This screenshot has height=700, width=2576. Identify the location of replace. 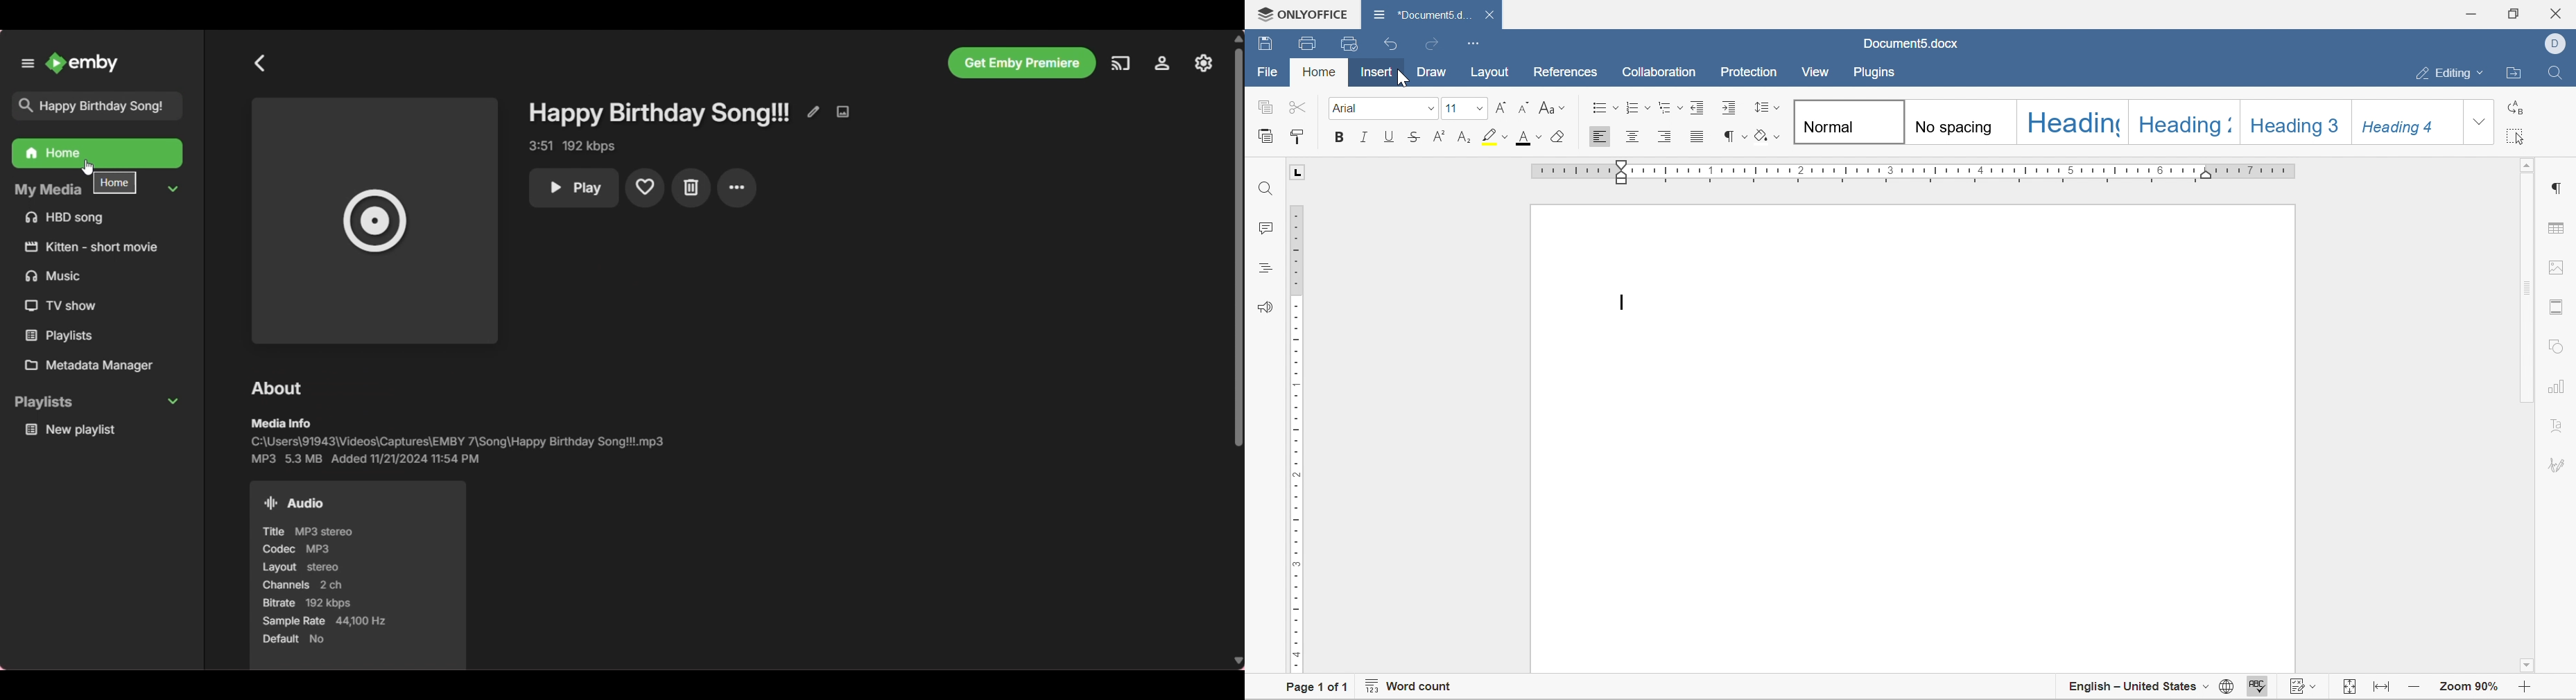
(2514, 108).